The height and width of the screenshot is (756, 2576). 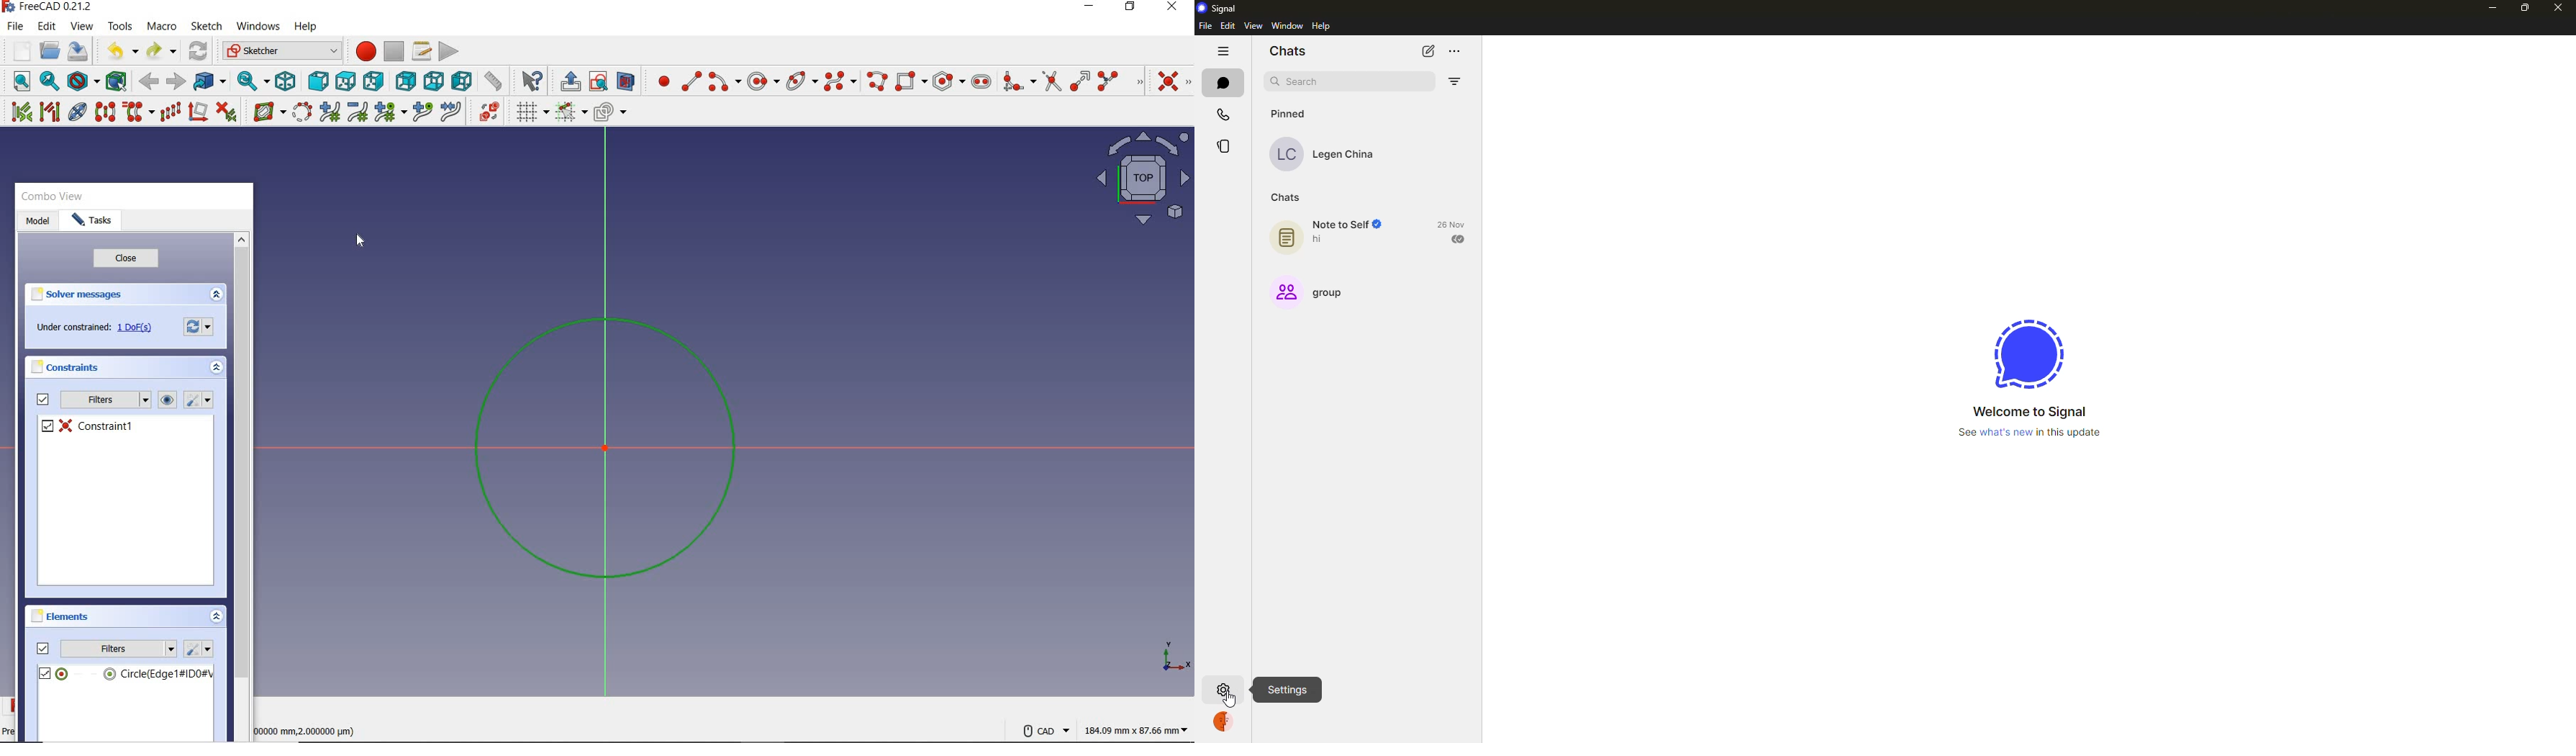 I want to click on cursor, so click(x=1231, y=701).